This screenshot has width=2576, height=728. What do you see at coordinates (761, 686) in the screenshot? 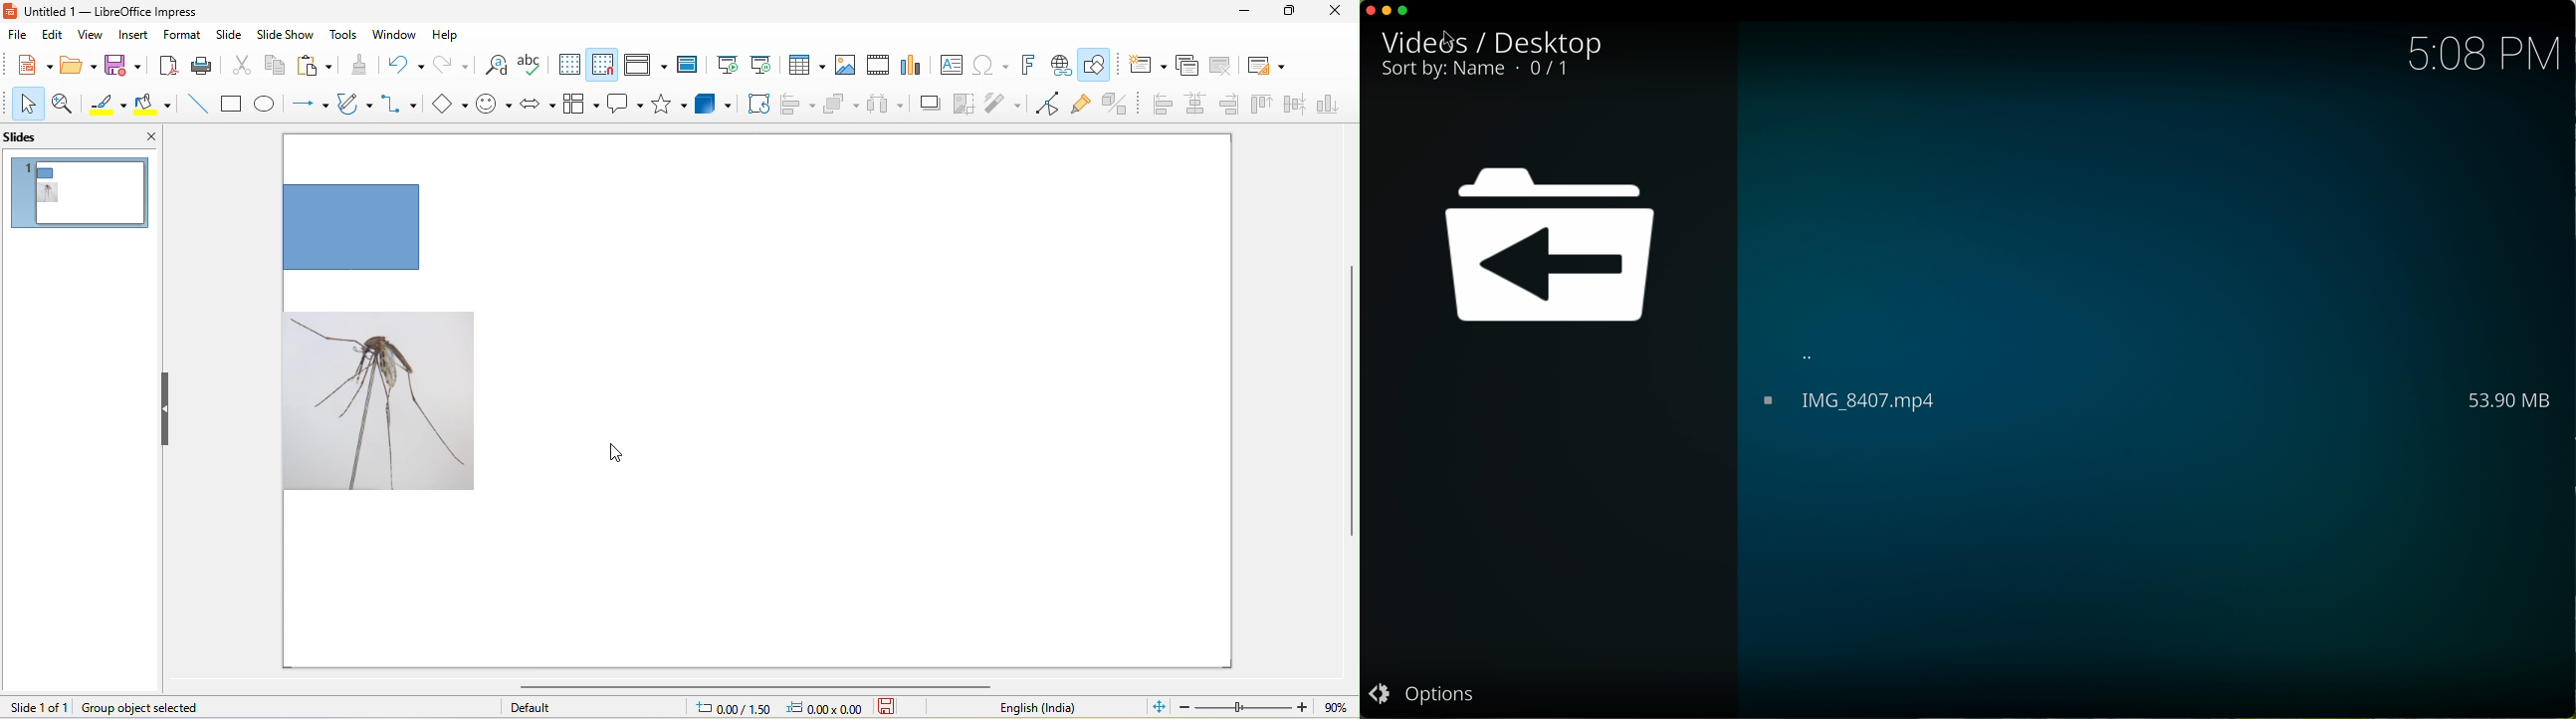
I see `horizontal scroll bar` at bounding box center [761, 686].